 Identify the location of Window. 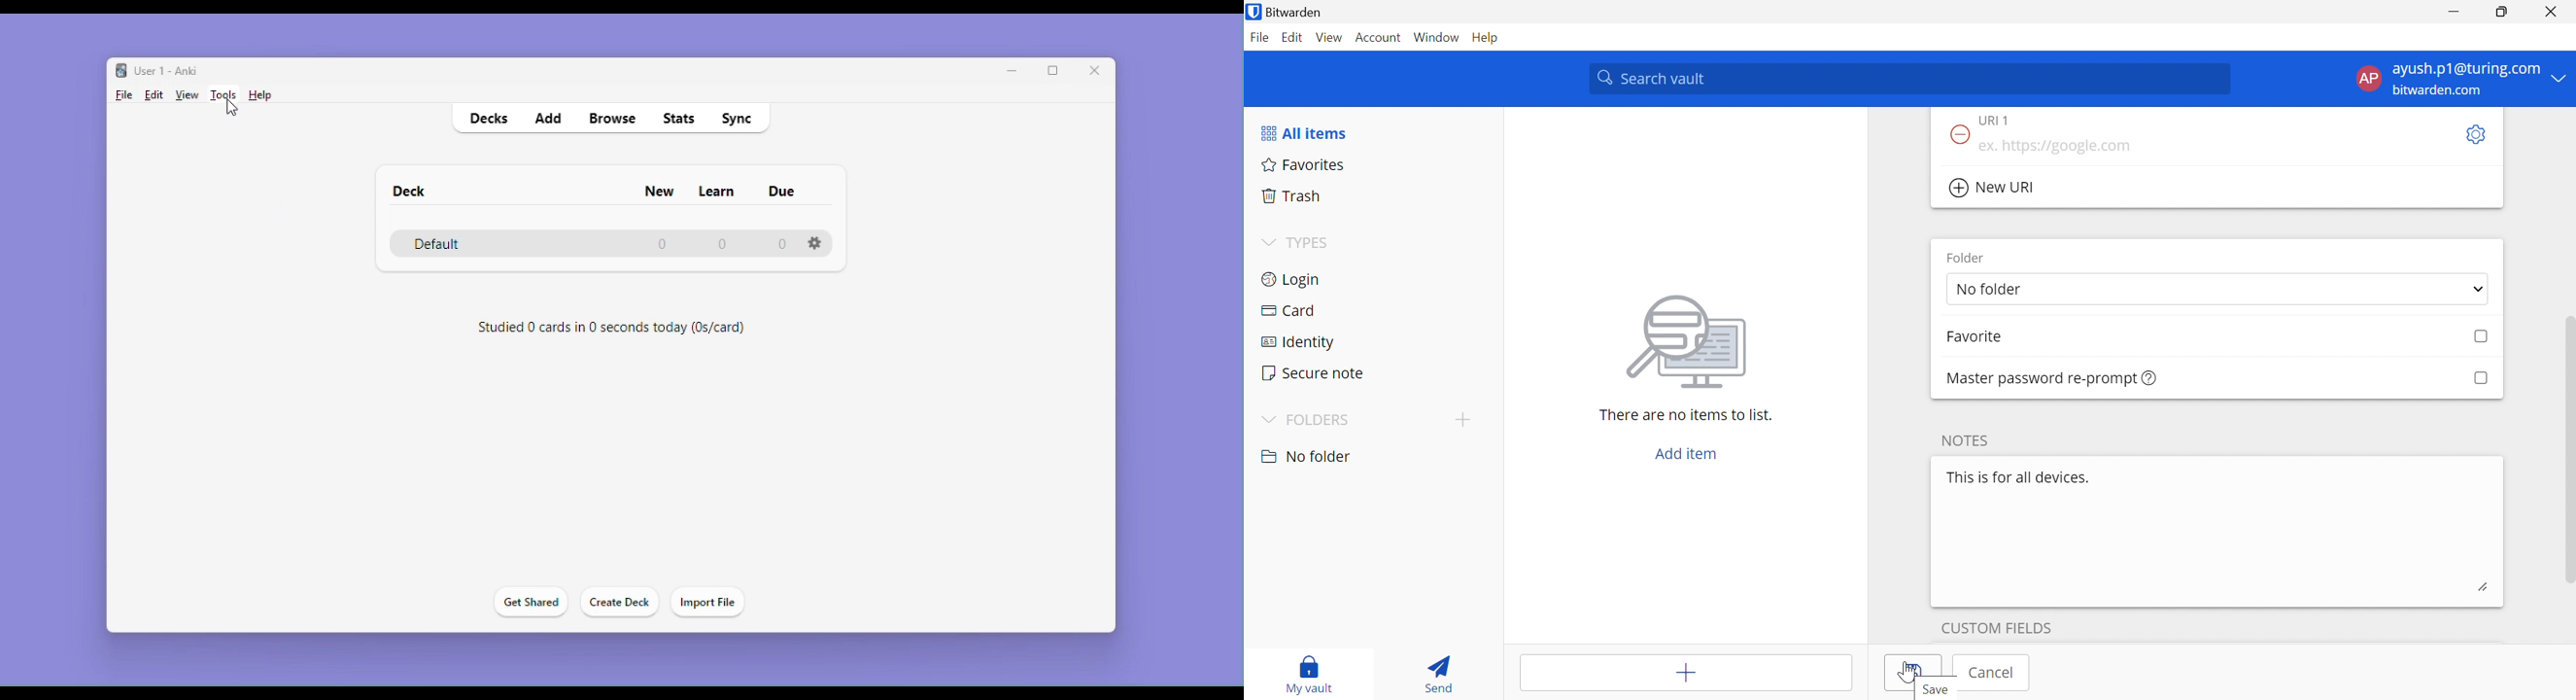
(1438, 38).